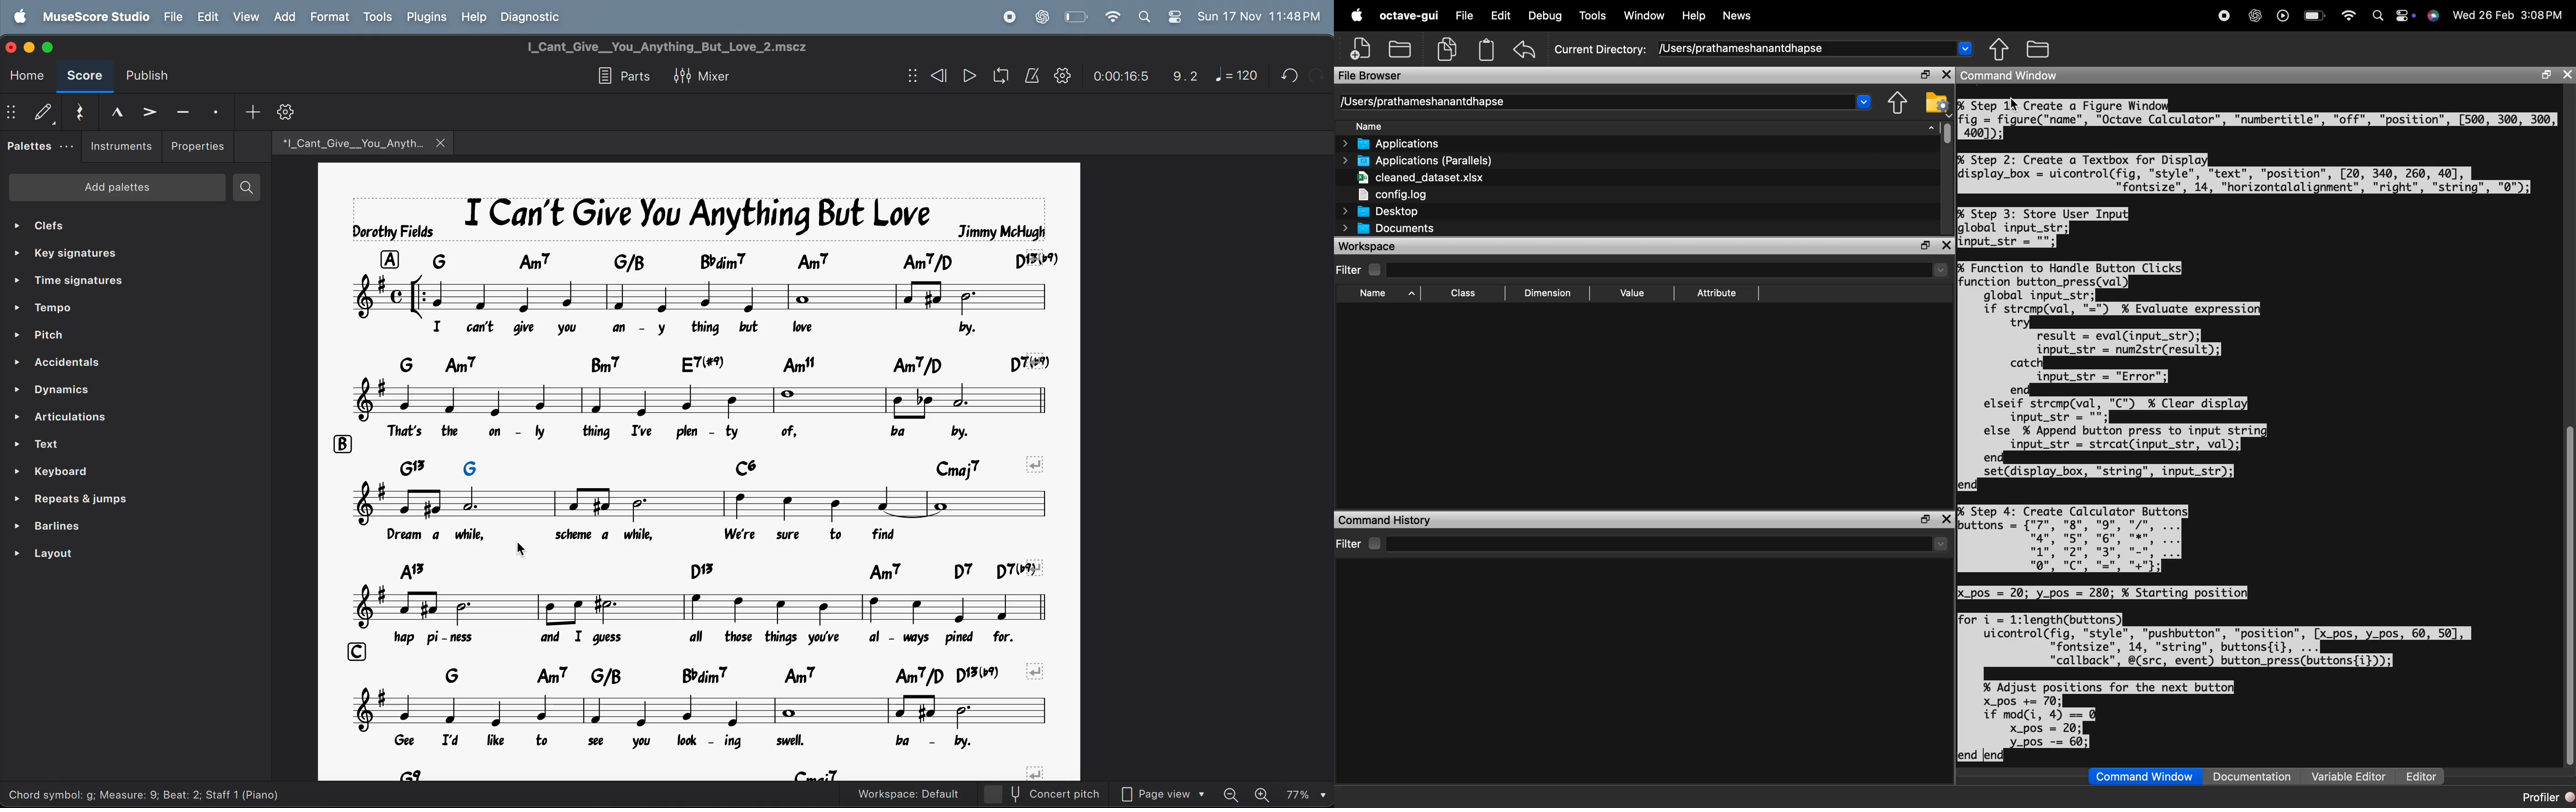 The height and width of the screenshot is (812, 2576). Describe the element at coordinates (680, 431) in the screenshot. I see `lyrics` at that location.